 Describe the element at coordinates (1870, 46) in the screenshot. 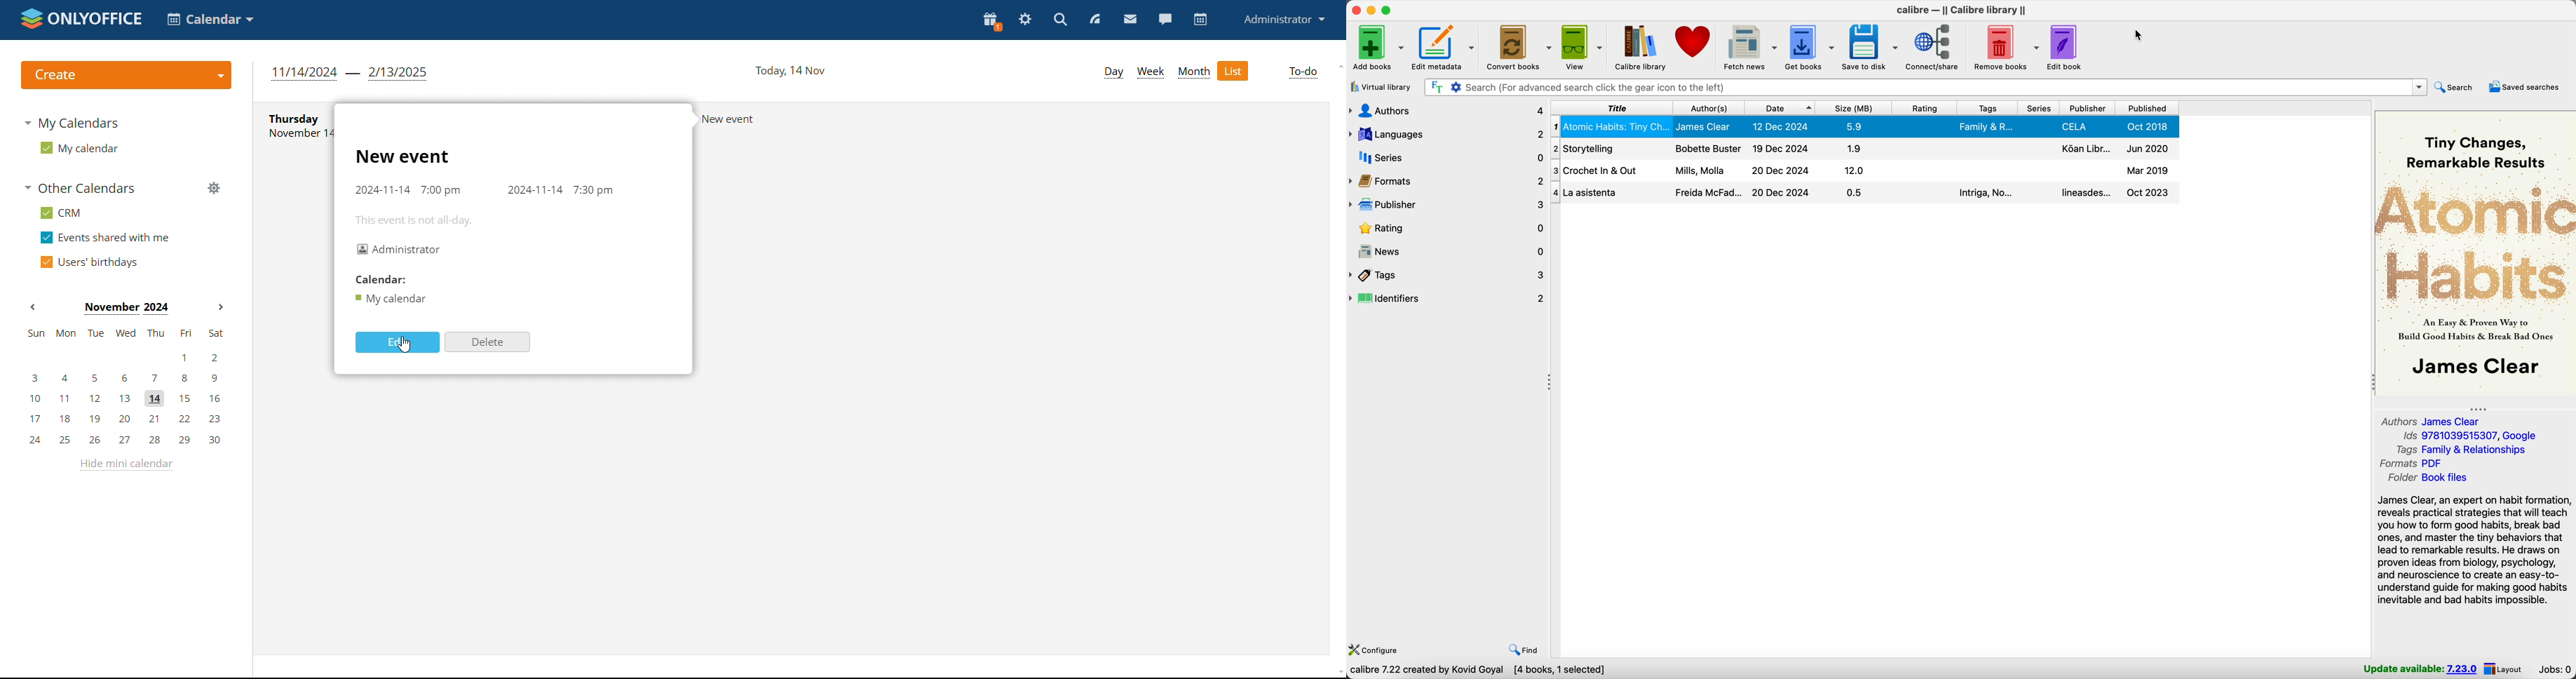

I see `save to disk` at that location.